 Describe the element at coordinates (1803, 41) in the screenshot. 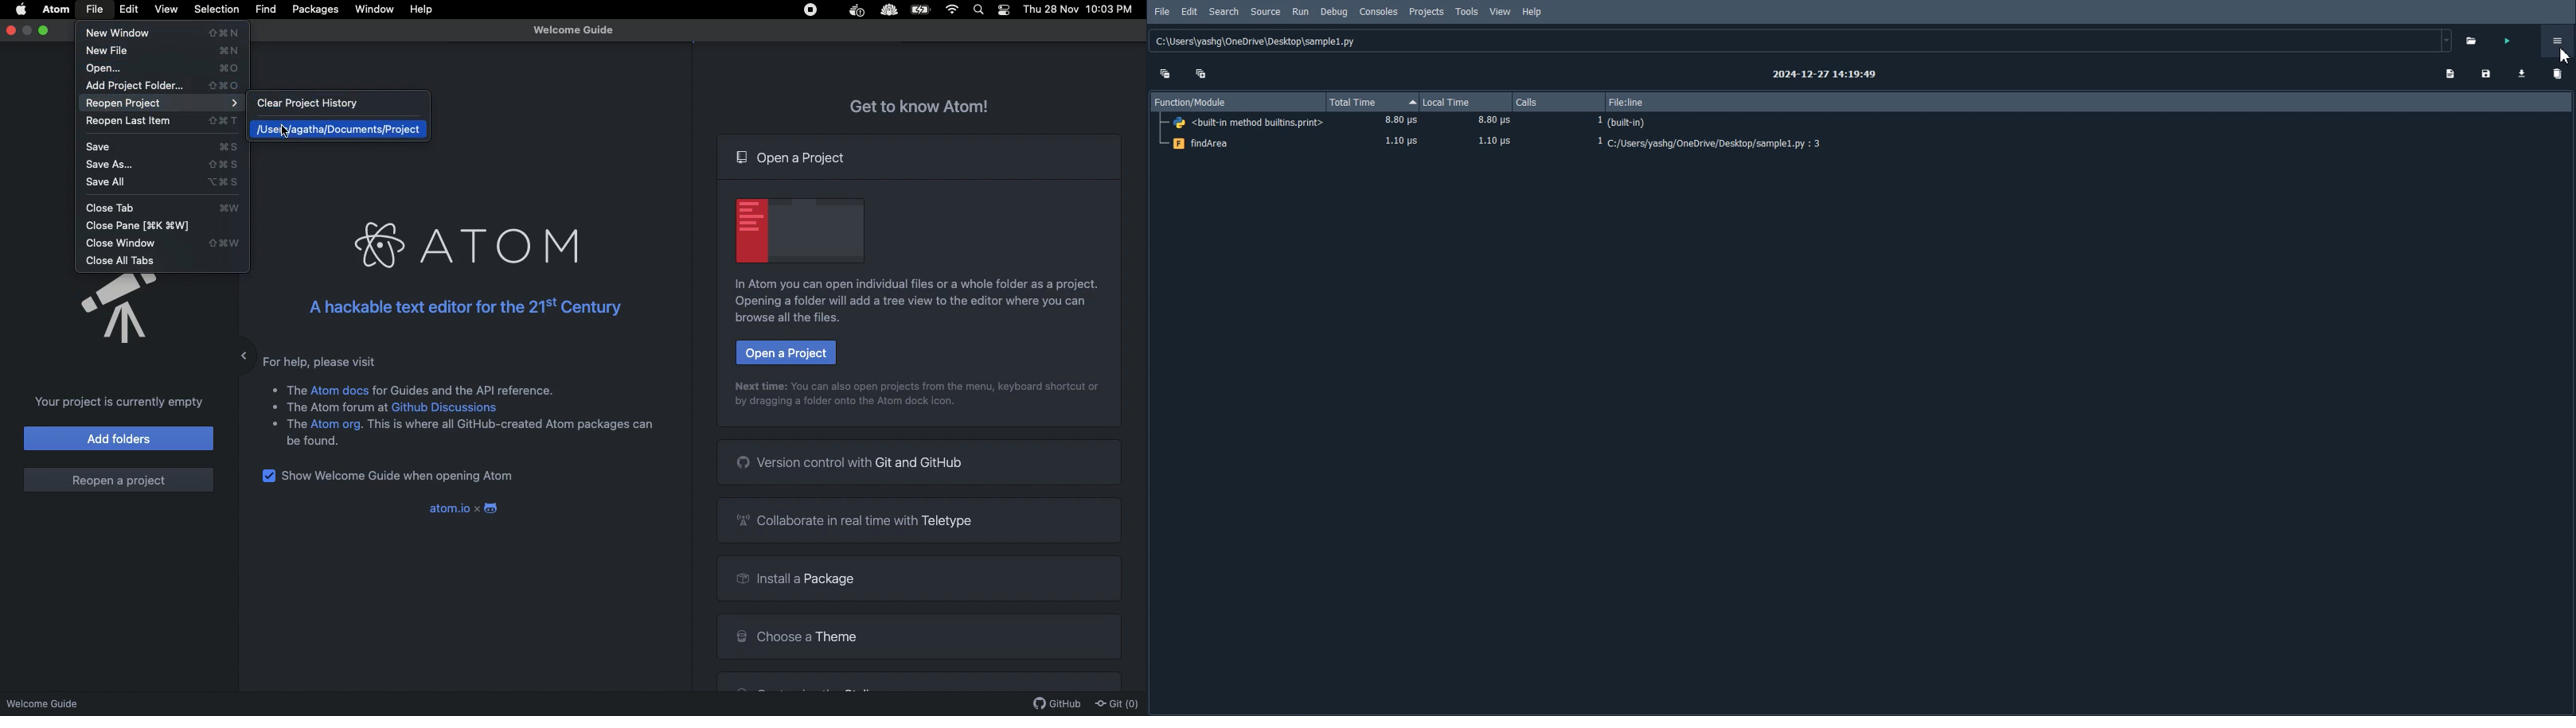

I see `File path address` at that location.